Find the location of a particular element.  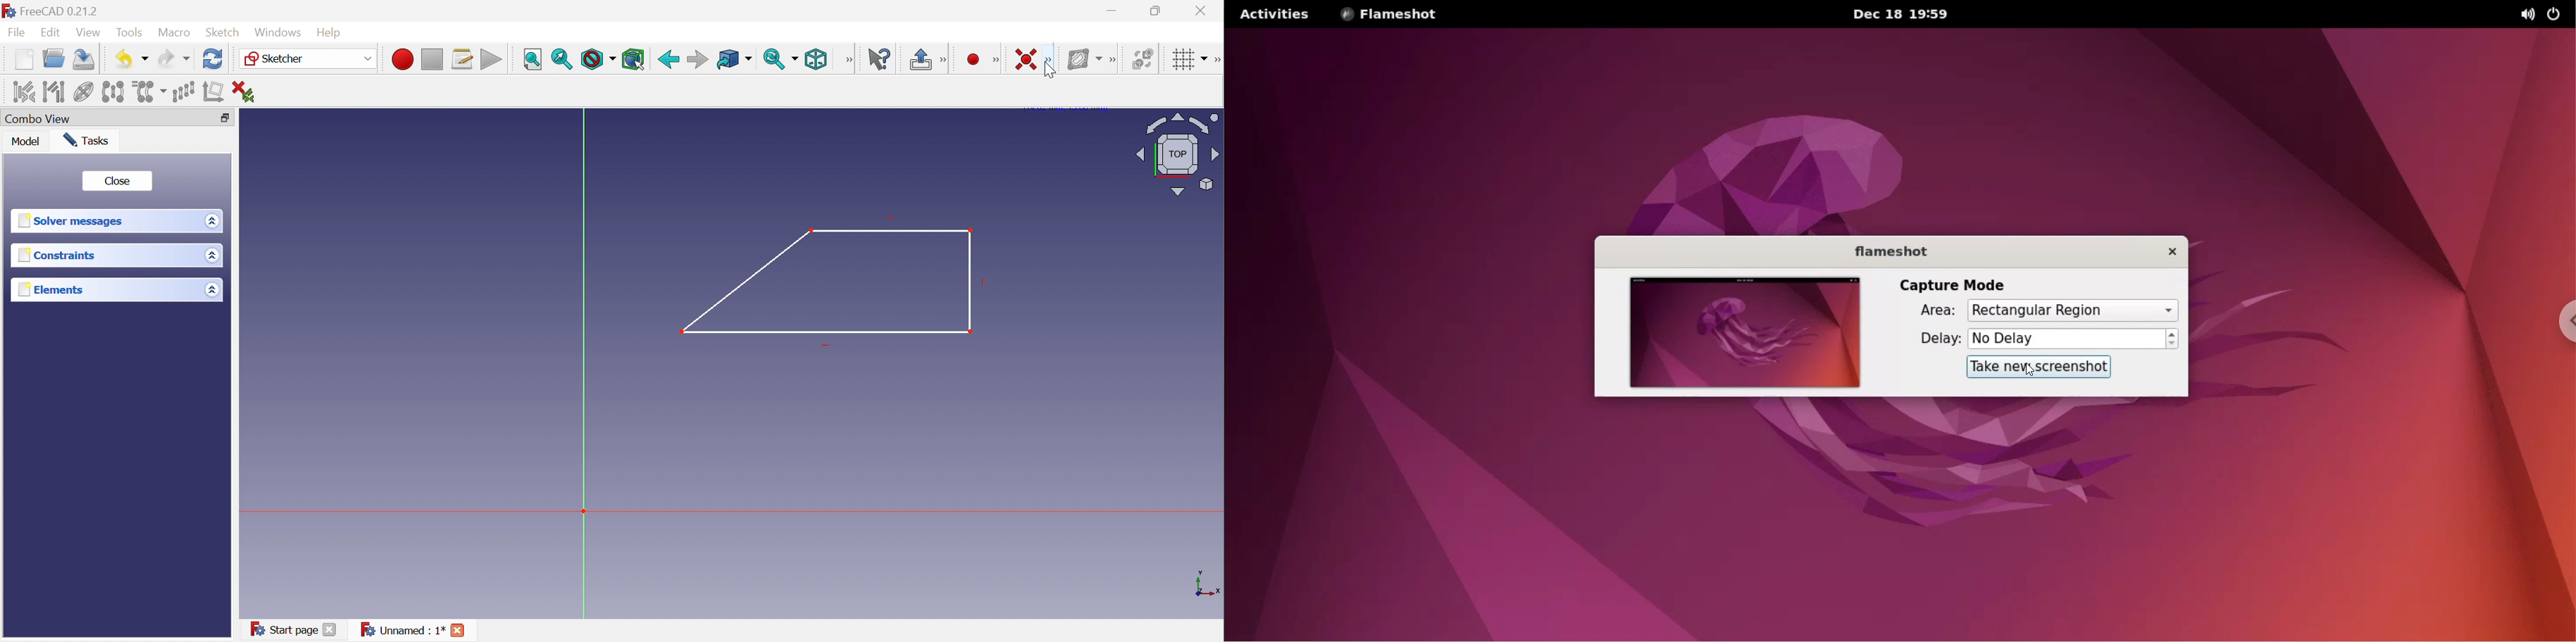

delay label is located at coordinates (1930, 341).